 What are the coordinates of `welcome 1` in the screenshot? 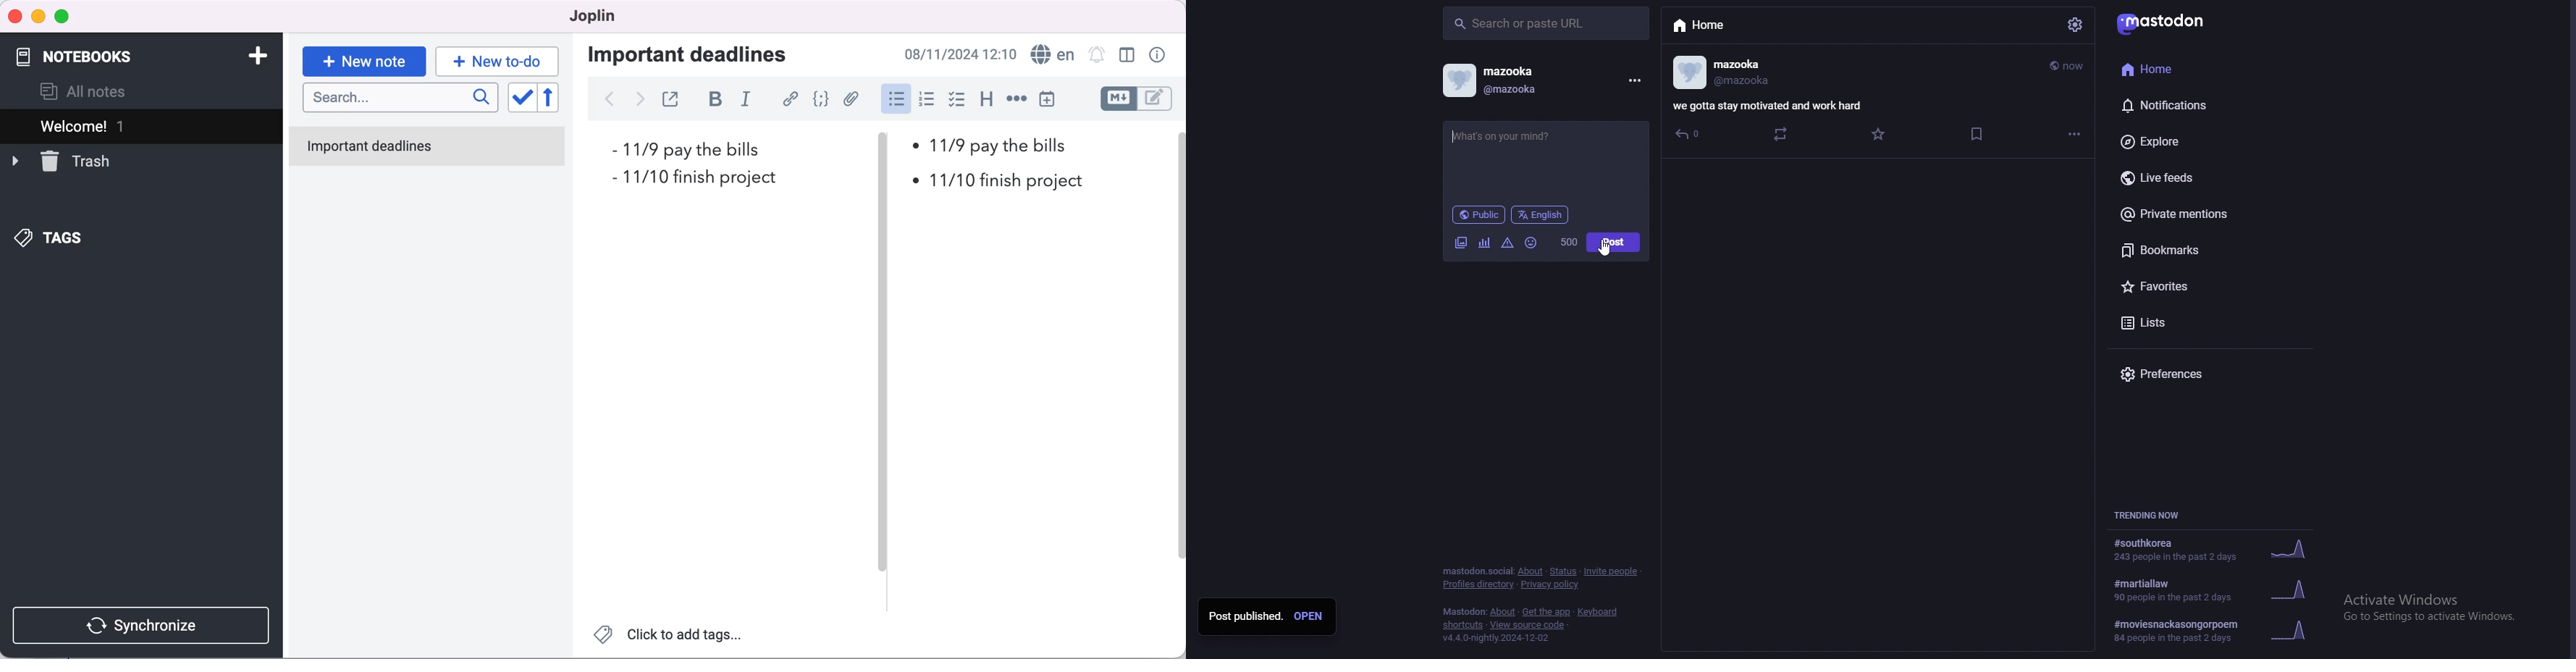 It's located at (123, 126).